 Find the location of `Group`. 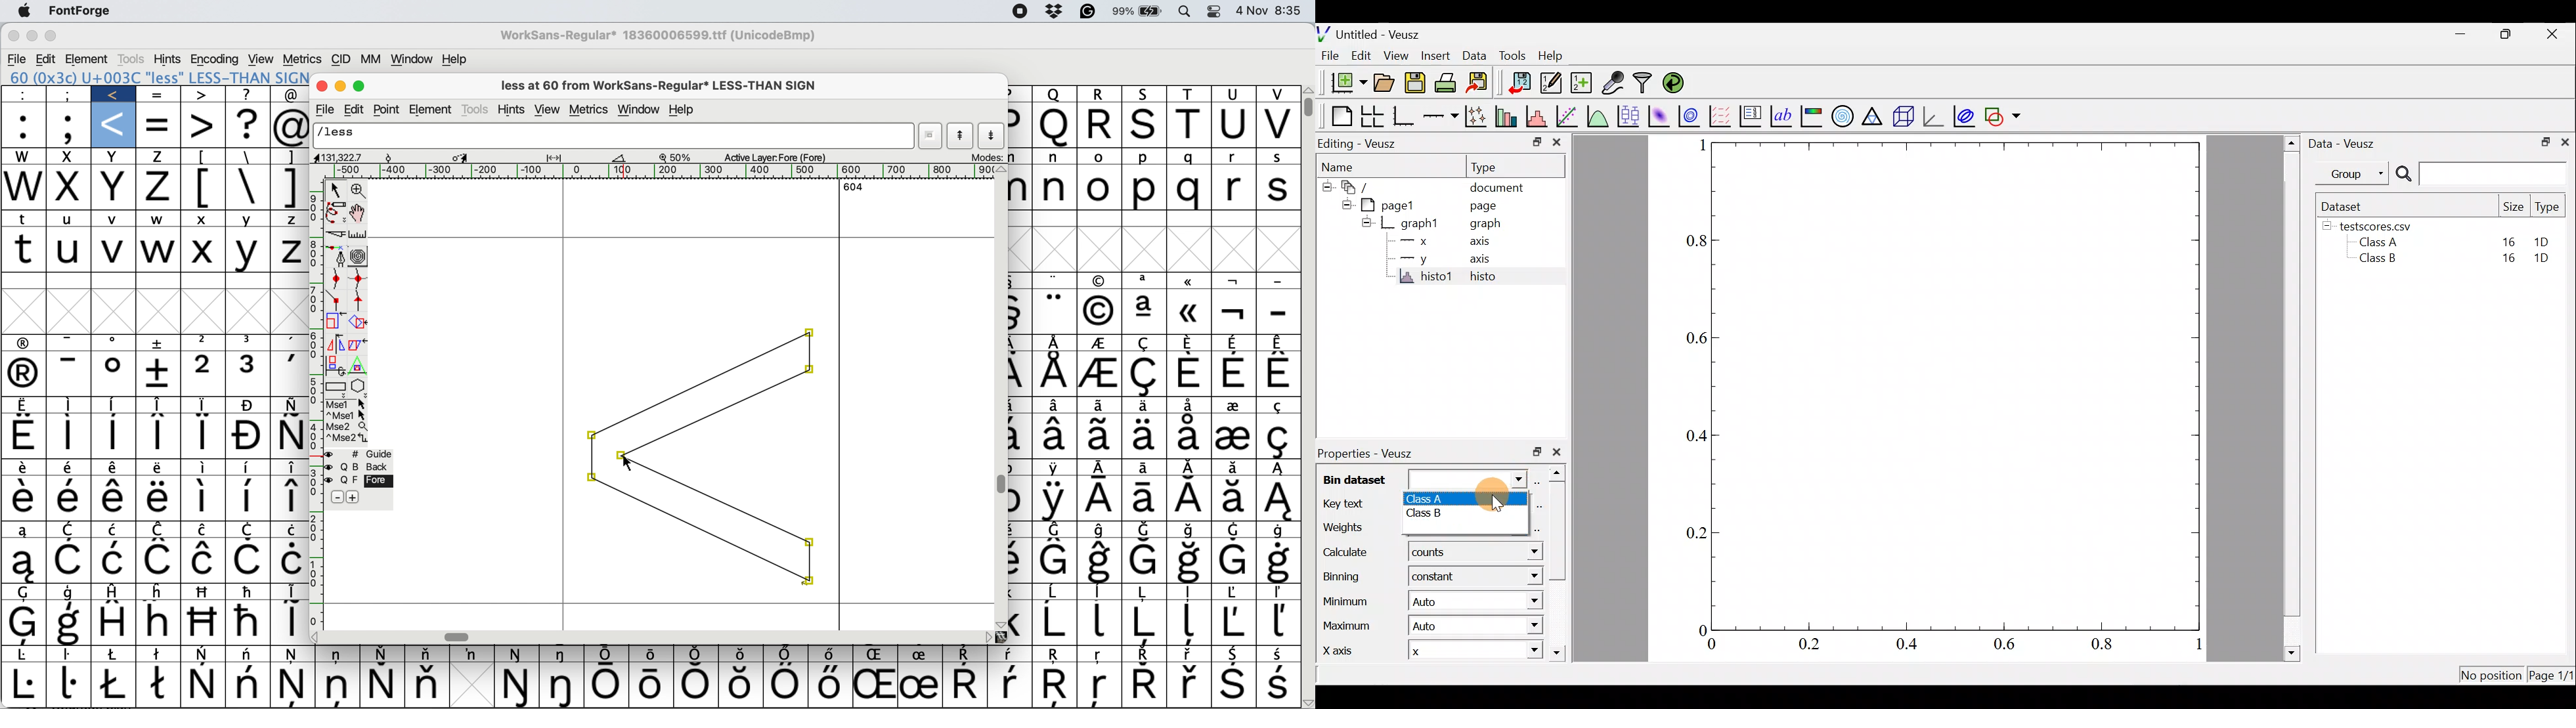

Group is located at coordinates (2355, 173).